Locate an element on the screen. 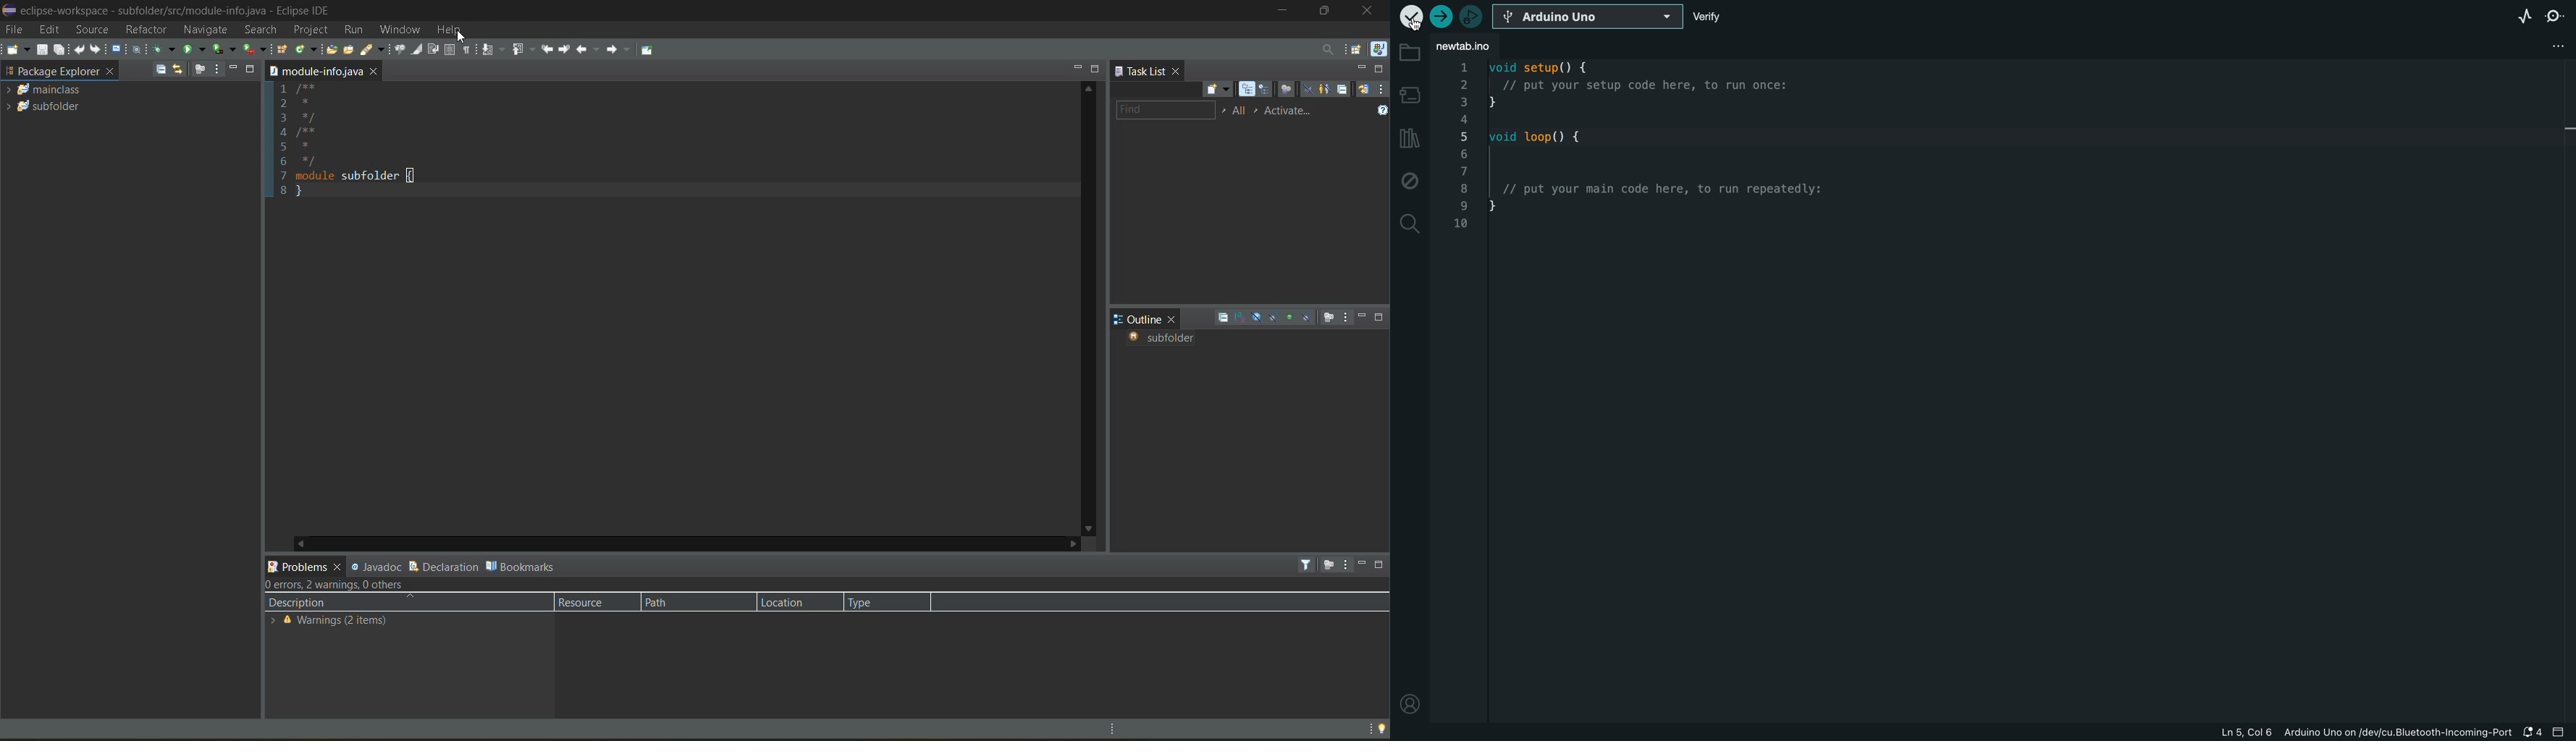 This screenshot has width=2576, height=756. forward is located at coordinates (621, 50).